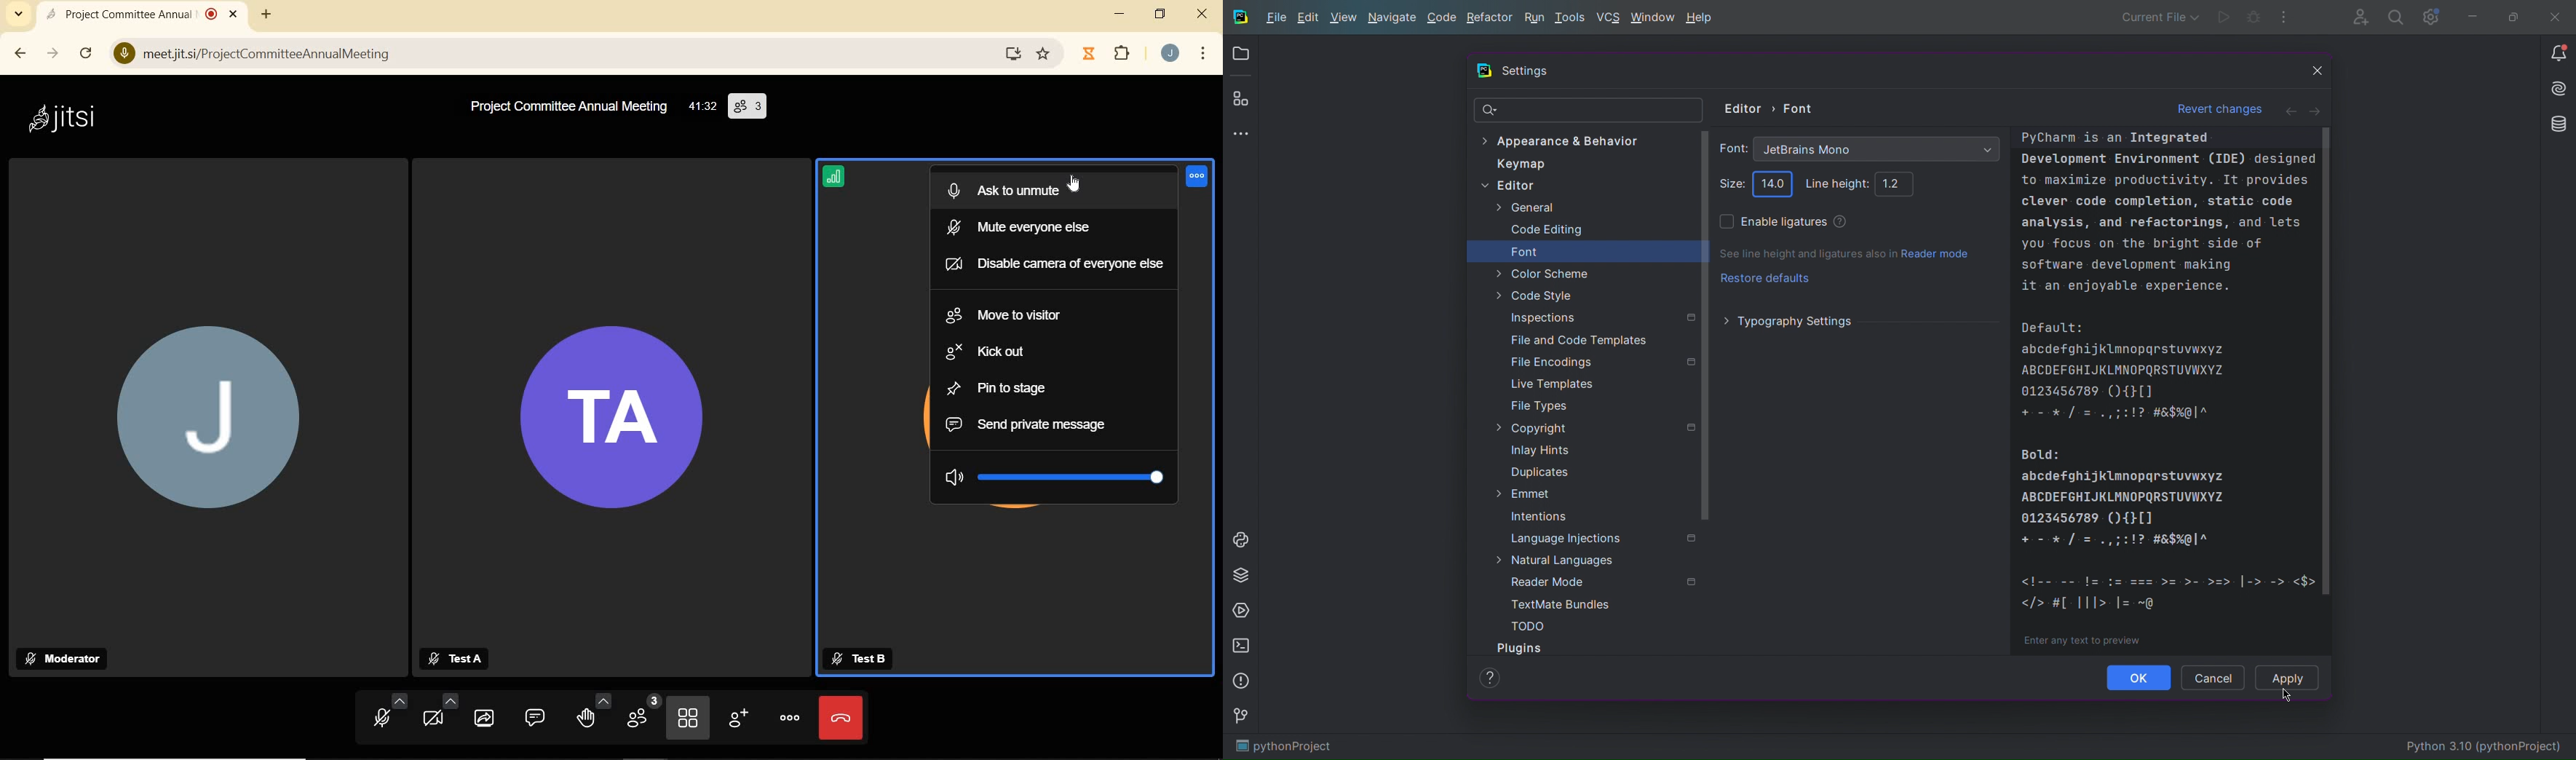 This screenshot has width=2576, height=784. I want to click on START SCREEN SHARING, so click(484, 718).